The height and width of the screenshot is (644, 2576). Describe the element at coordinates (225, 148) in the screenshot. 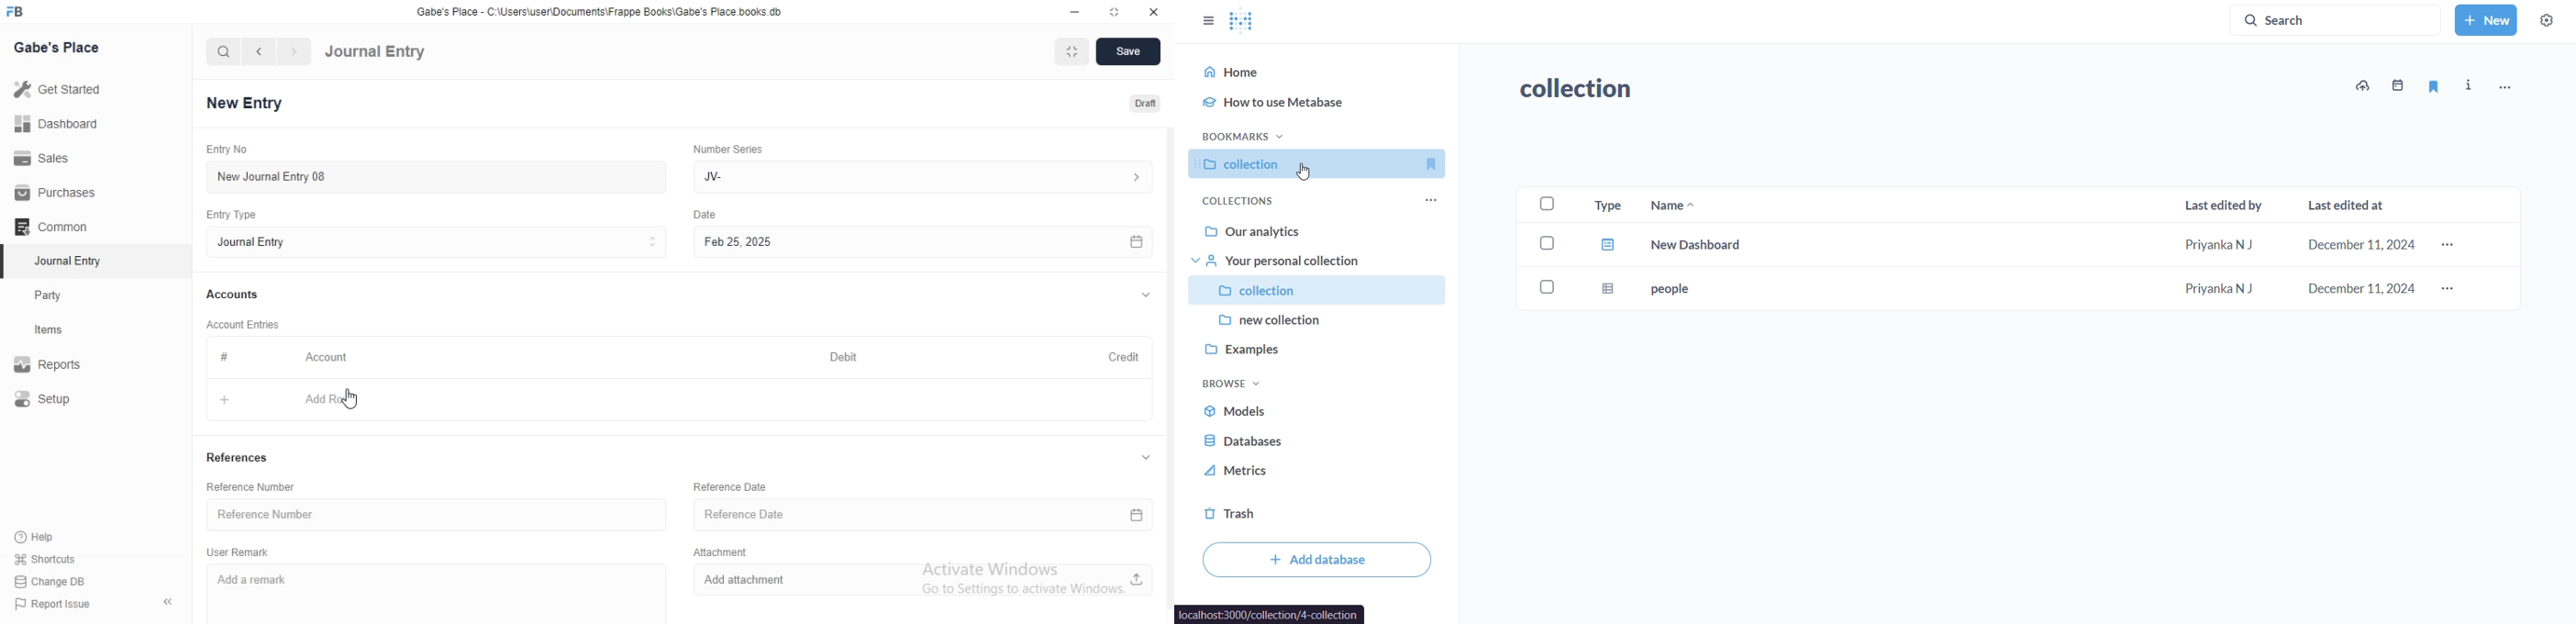

I see `Entry No` at that location.